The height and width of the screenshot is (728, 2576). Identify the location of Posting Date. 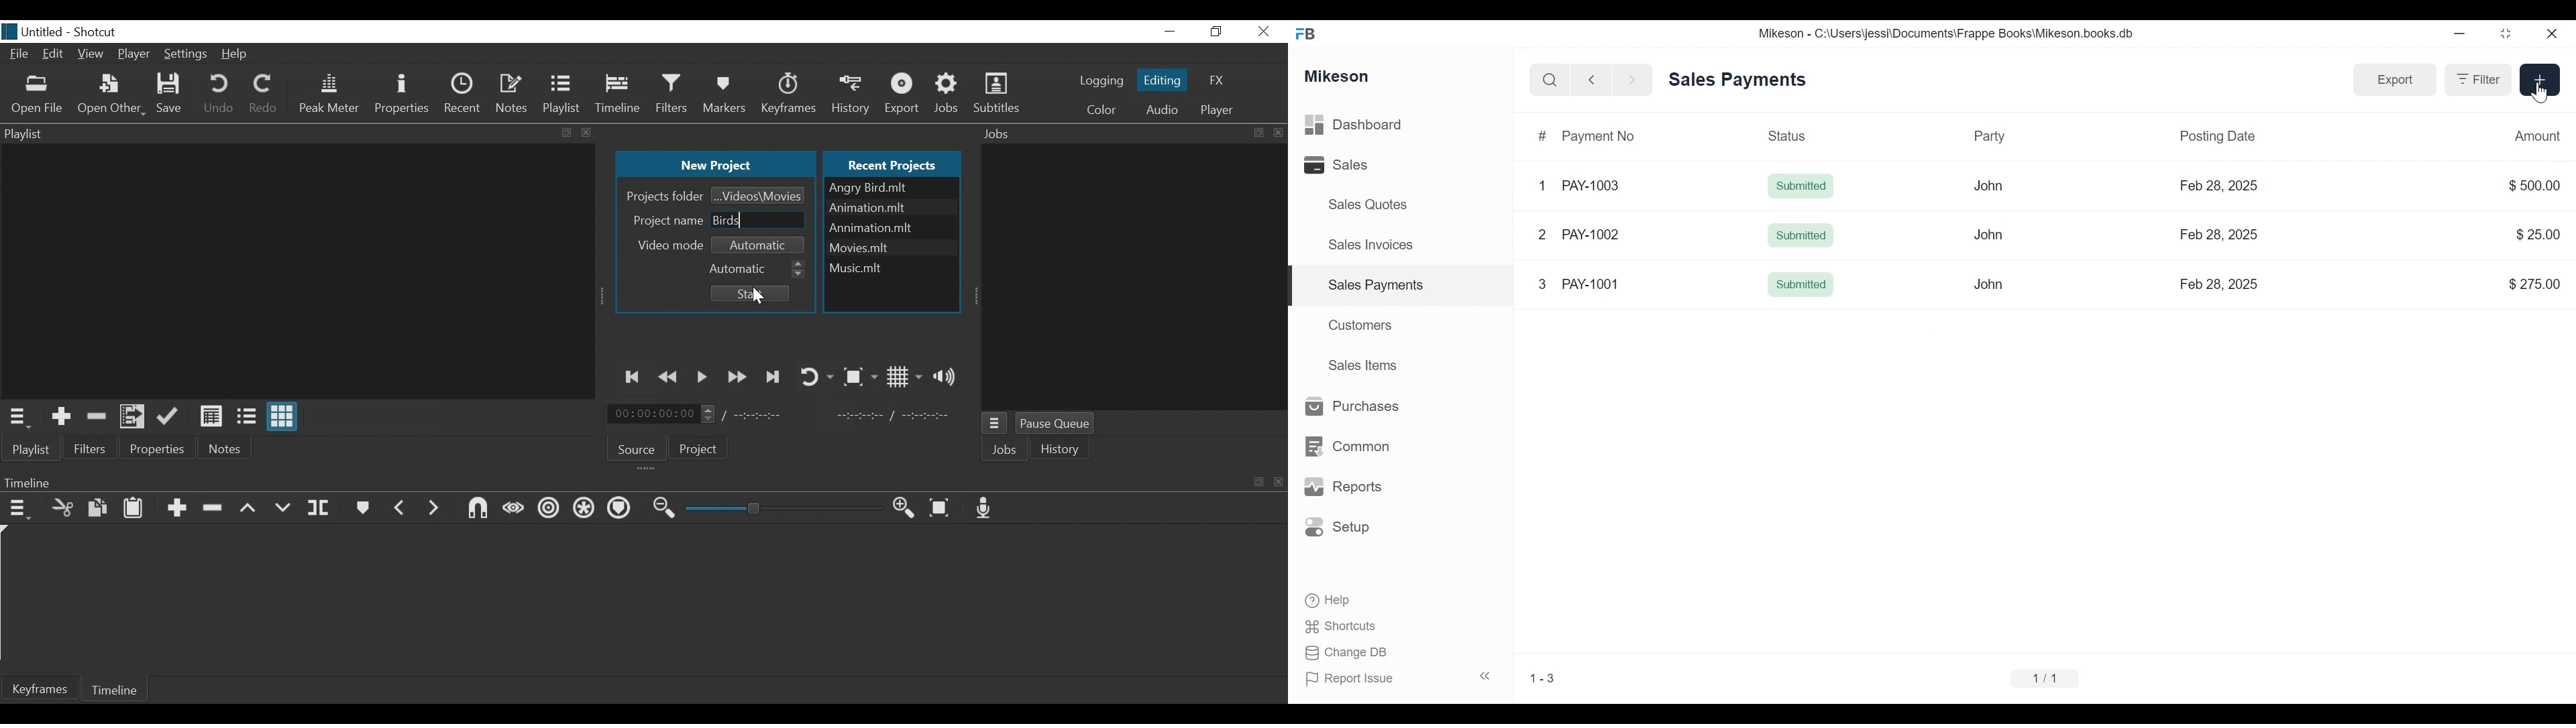
(2216, 135).